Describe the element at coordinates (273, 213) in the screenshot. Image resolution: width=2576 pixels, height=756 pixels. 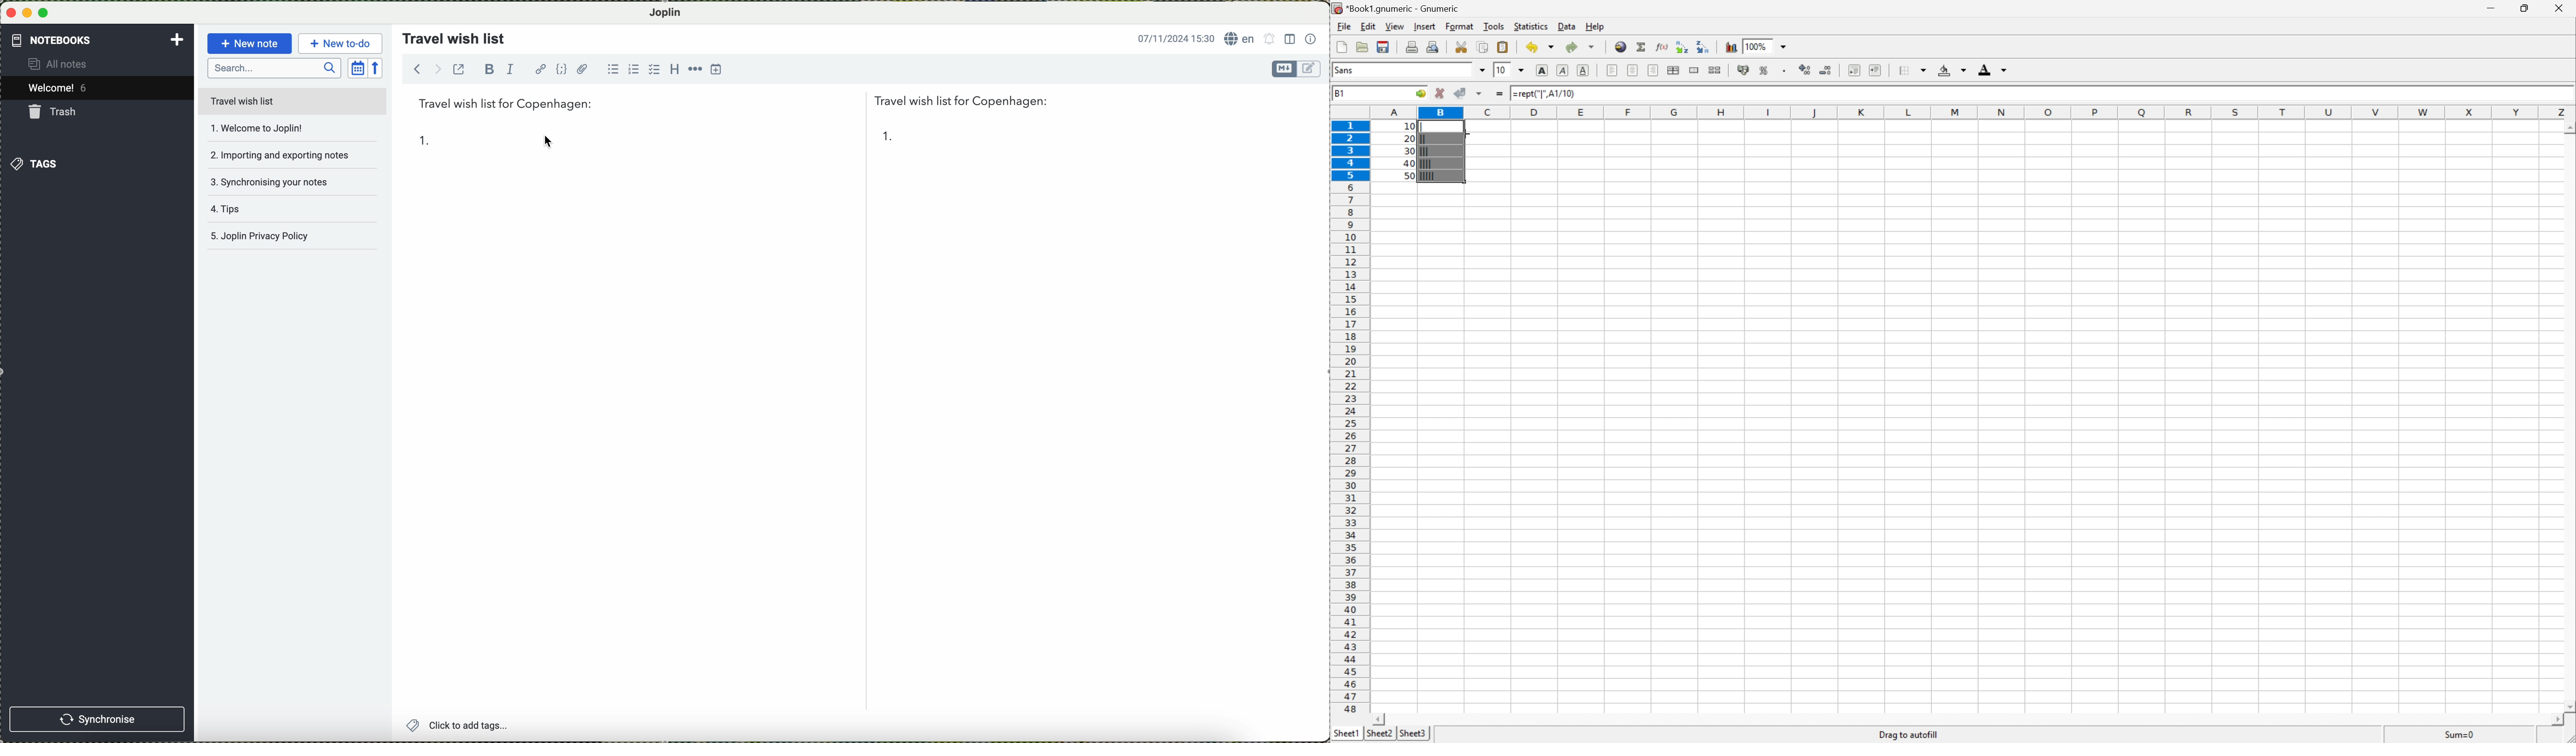
I see `tips` at that location.